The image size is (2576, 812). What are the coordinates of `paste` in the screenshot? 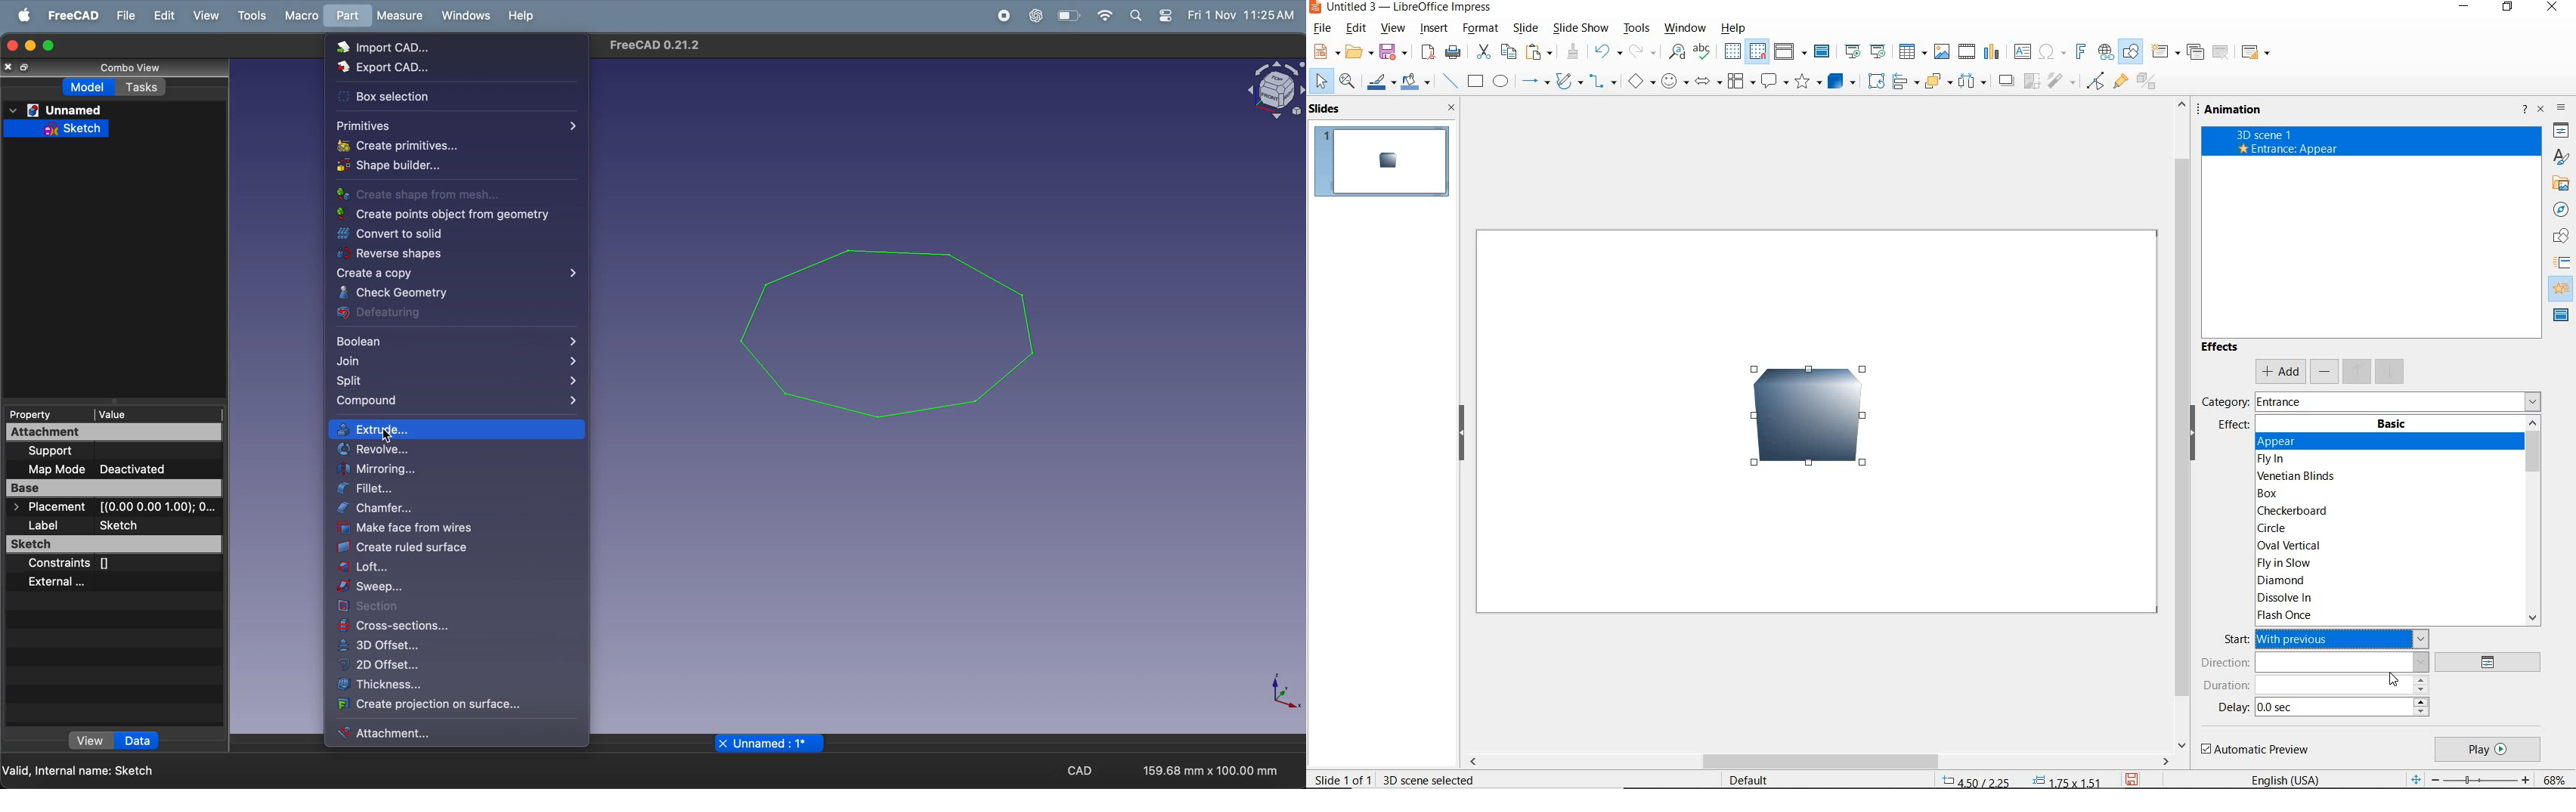 It's located at (1540, 51).